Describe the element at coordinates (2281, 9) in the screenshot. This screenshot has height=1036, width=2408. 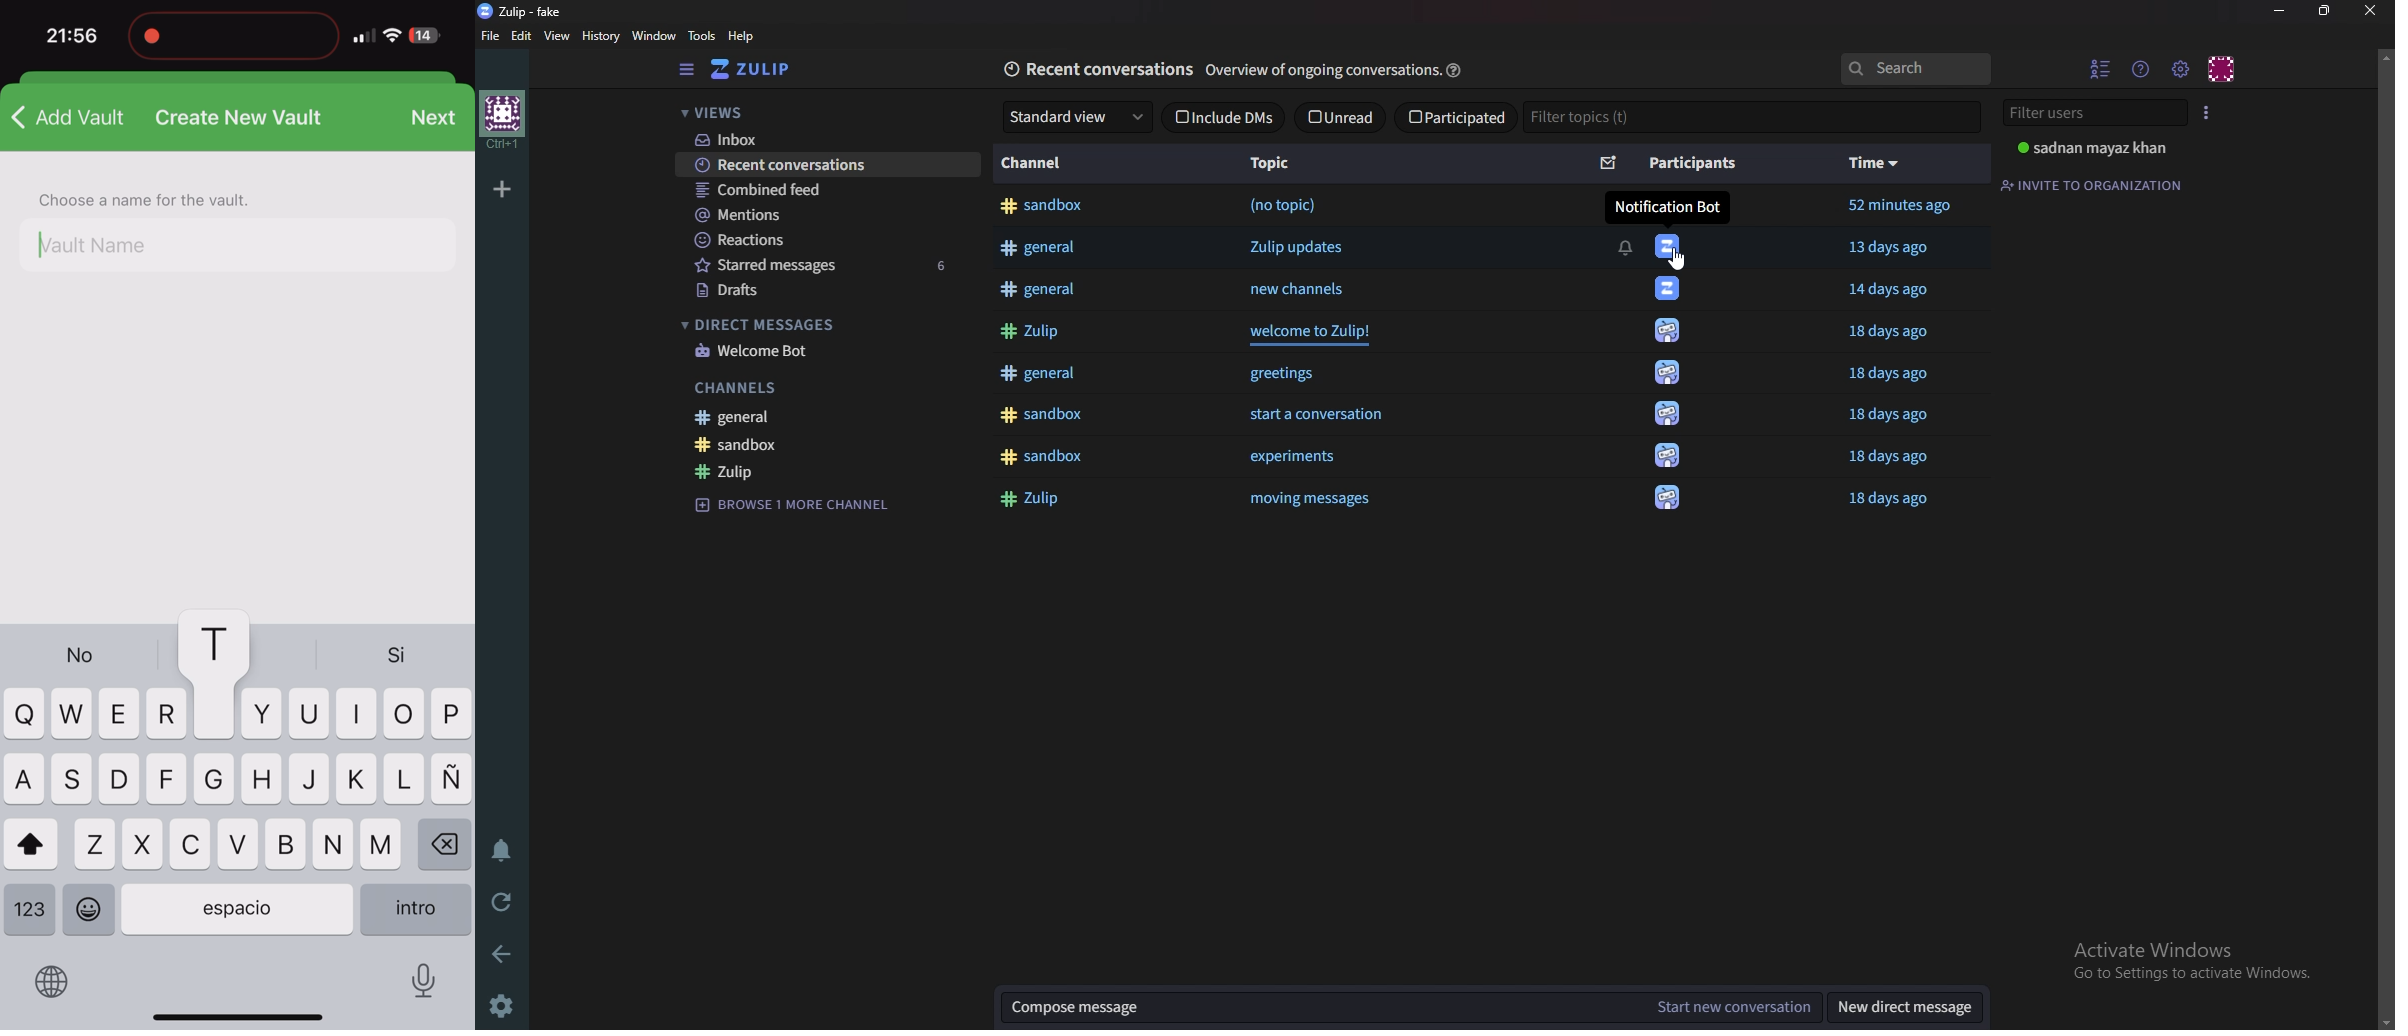
I see `Minimize` at that location.